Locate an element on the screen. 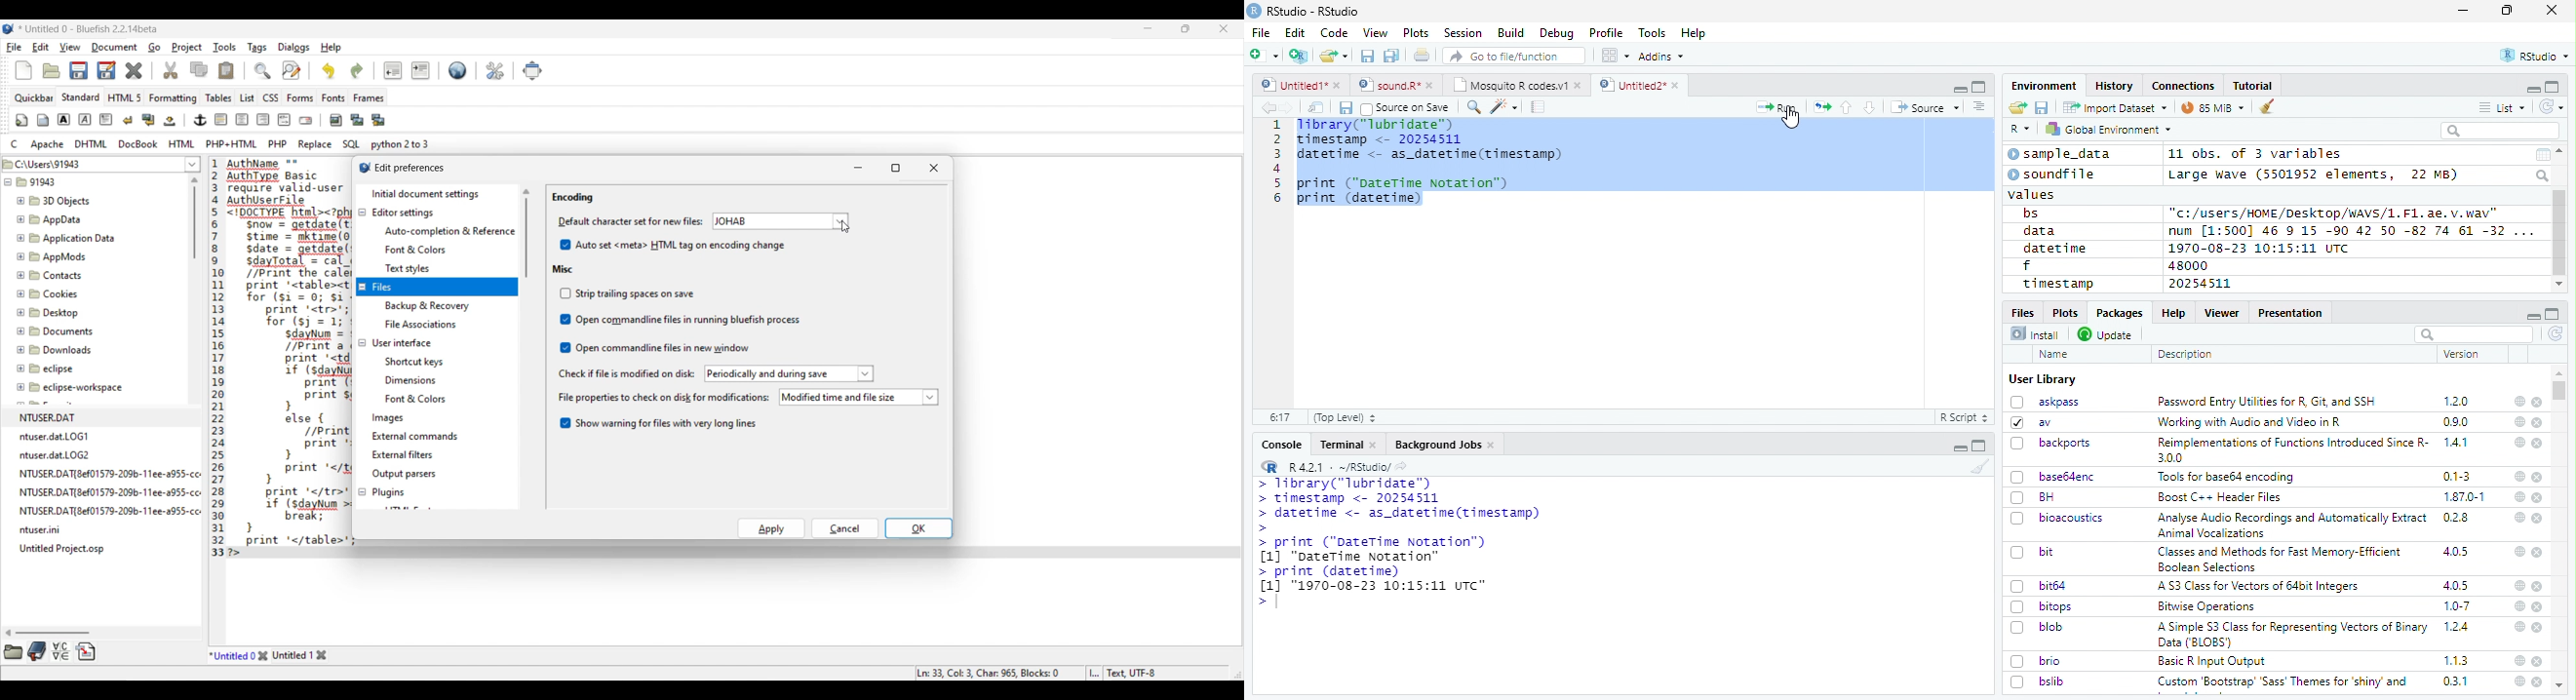 This screenshot has width=2576, height=700. Console is located at coordinates (1281, 445).